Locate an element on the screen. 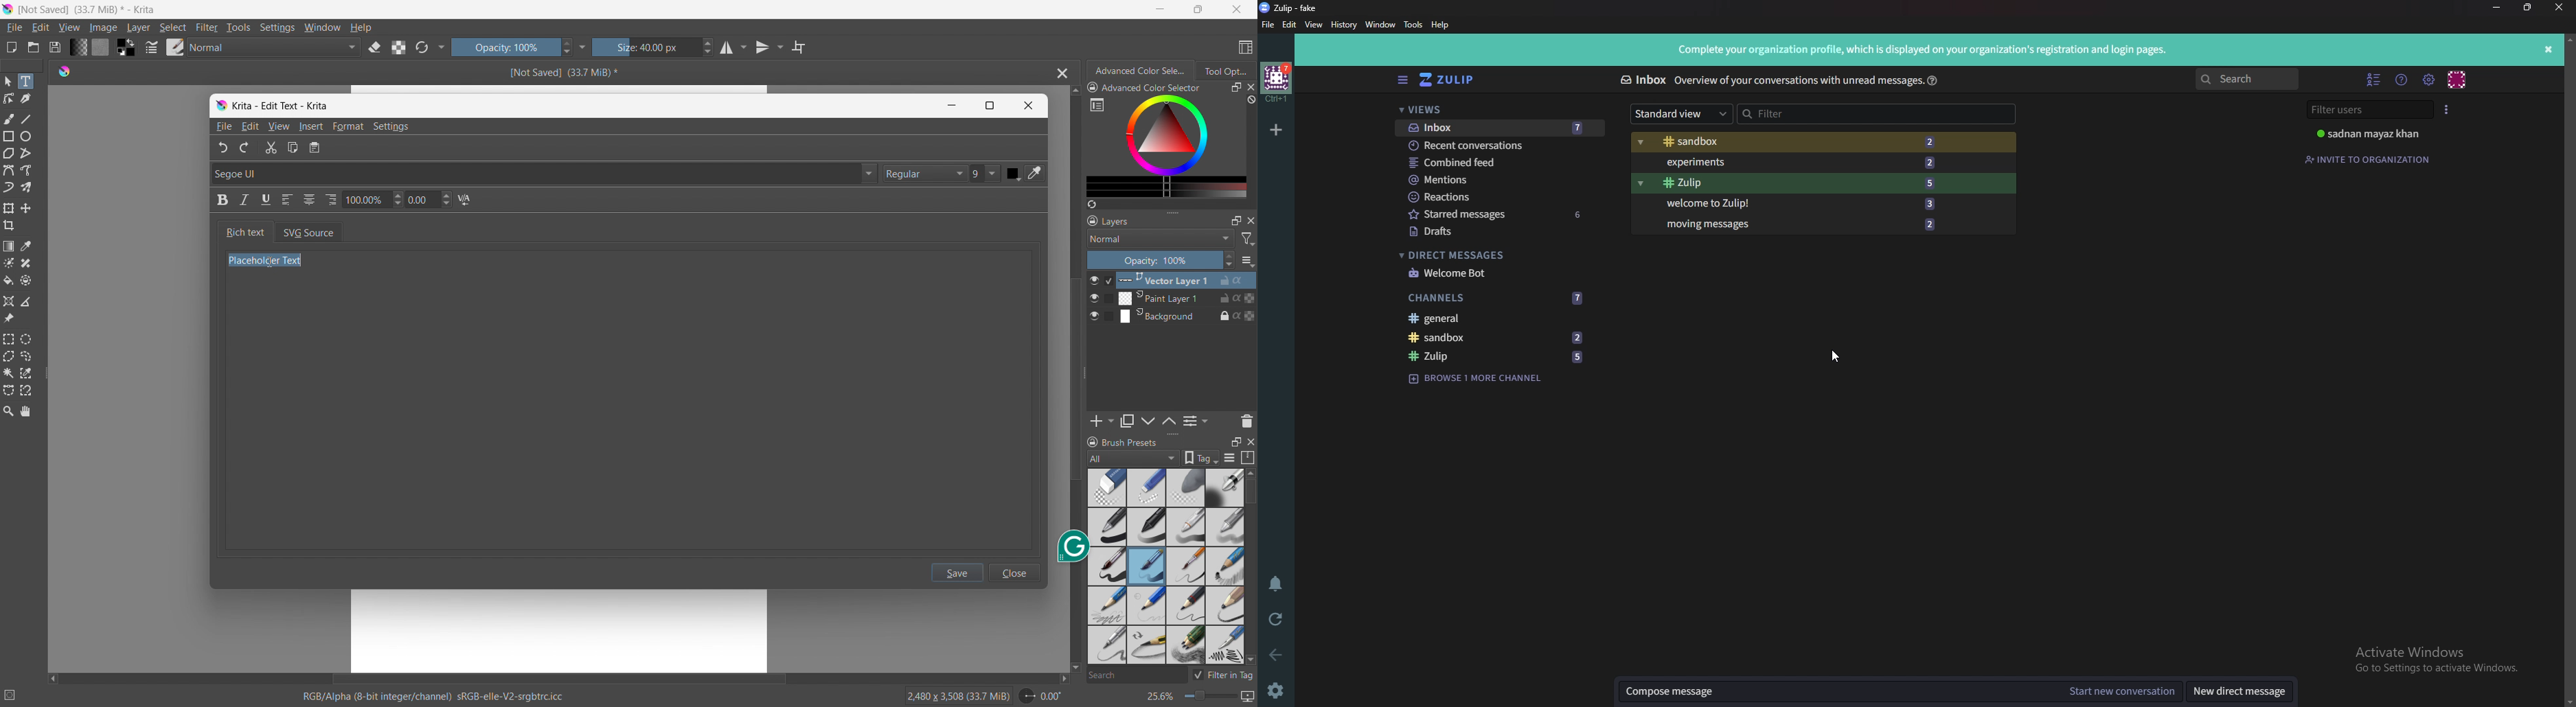 This screenshot has height=728, width=2576. Copy is located at coordinates (294, 149).